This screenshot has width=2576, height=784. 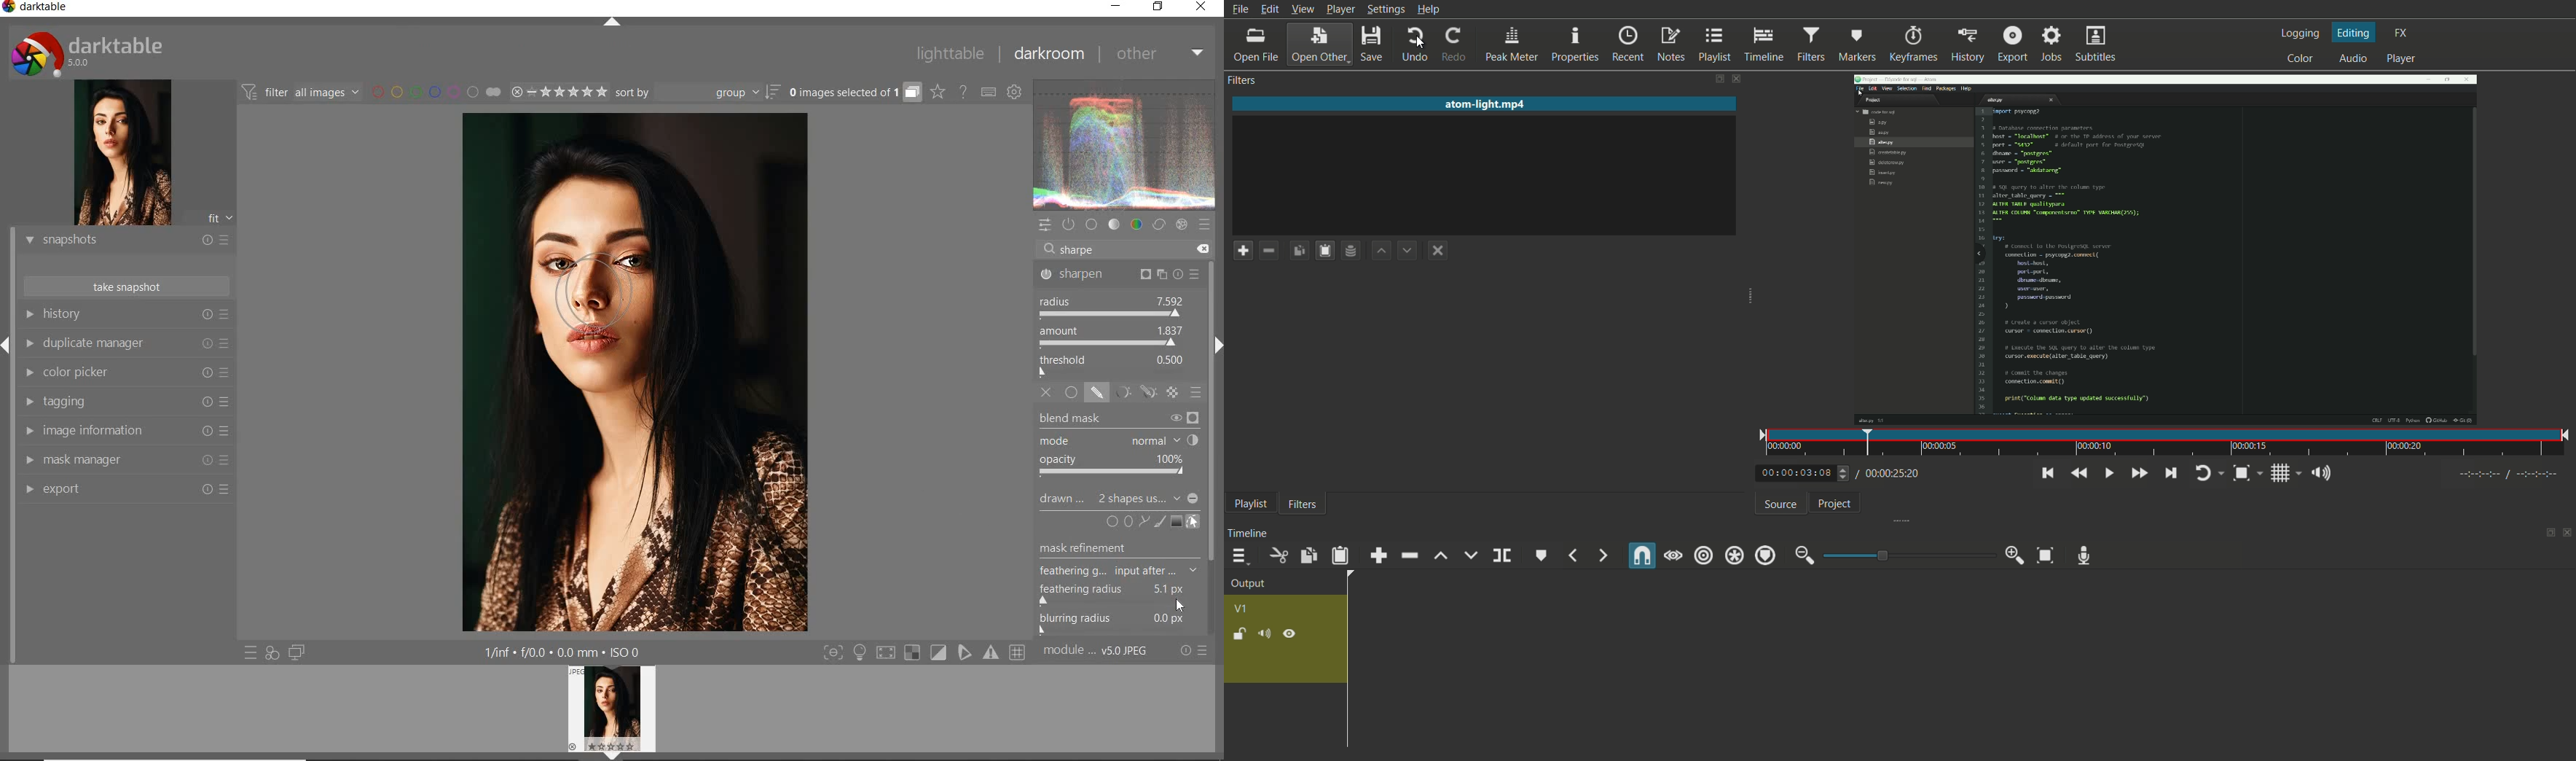 What do you see at coordinates (1470, 555) in the screenshot?
I see `overwrite` at bounding box center [1470, 555].